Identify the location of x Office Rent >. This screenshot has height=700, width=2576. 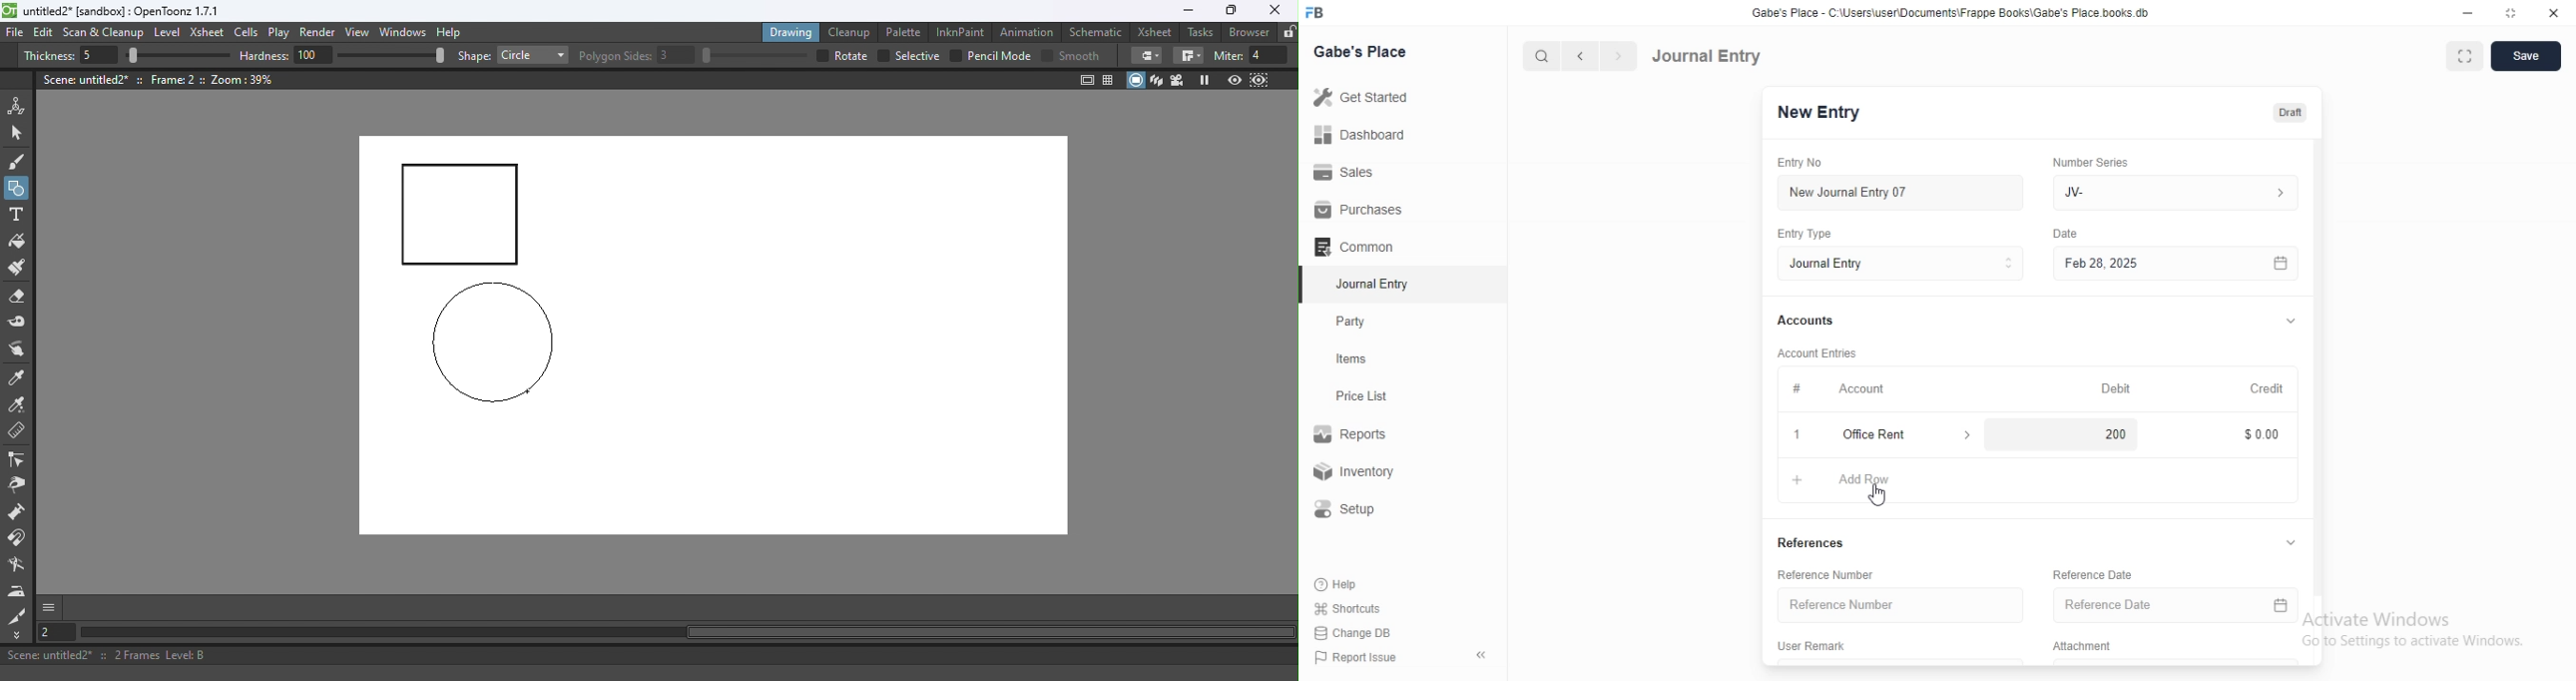
(1885, 434).